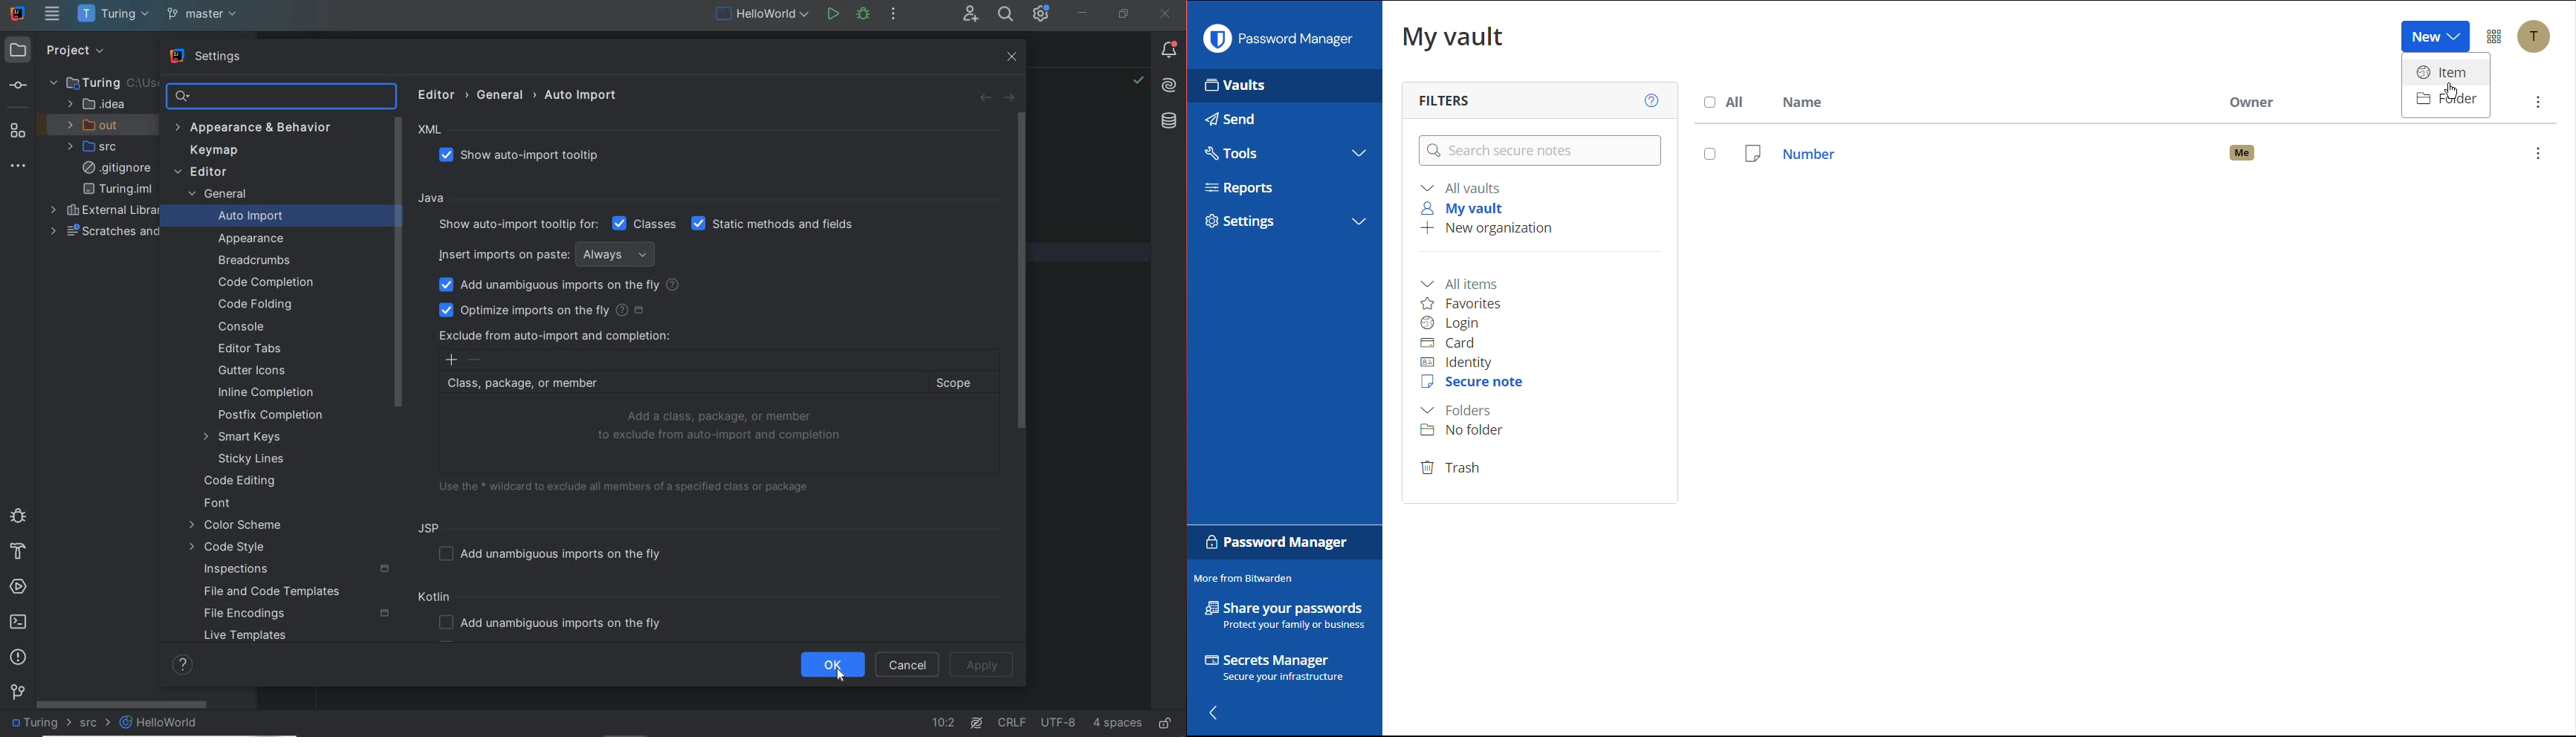  What do you see at coordinates (550, 253) in the screenshot?
I see `INSERT IMPORTS ON PASTE:ALWAYS` at bounding box center [550, 253].